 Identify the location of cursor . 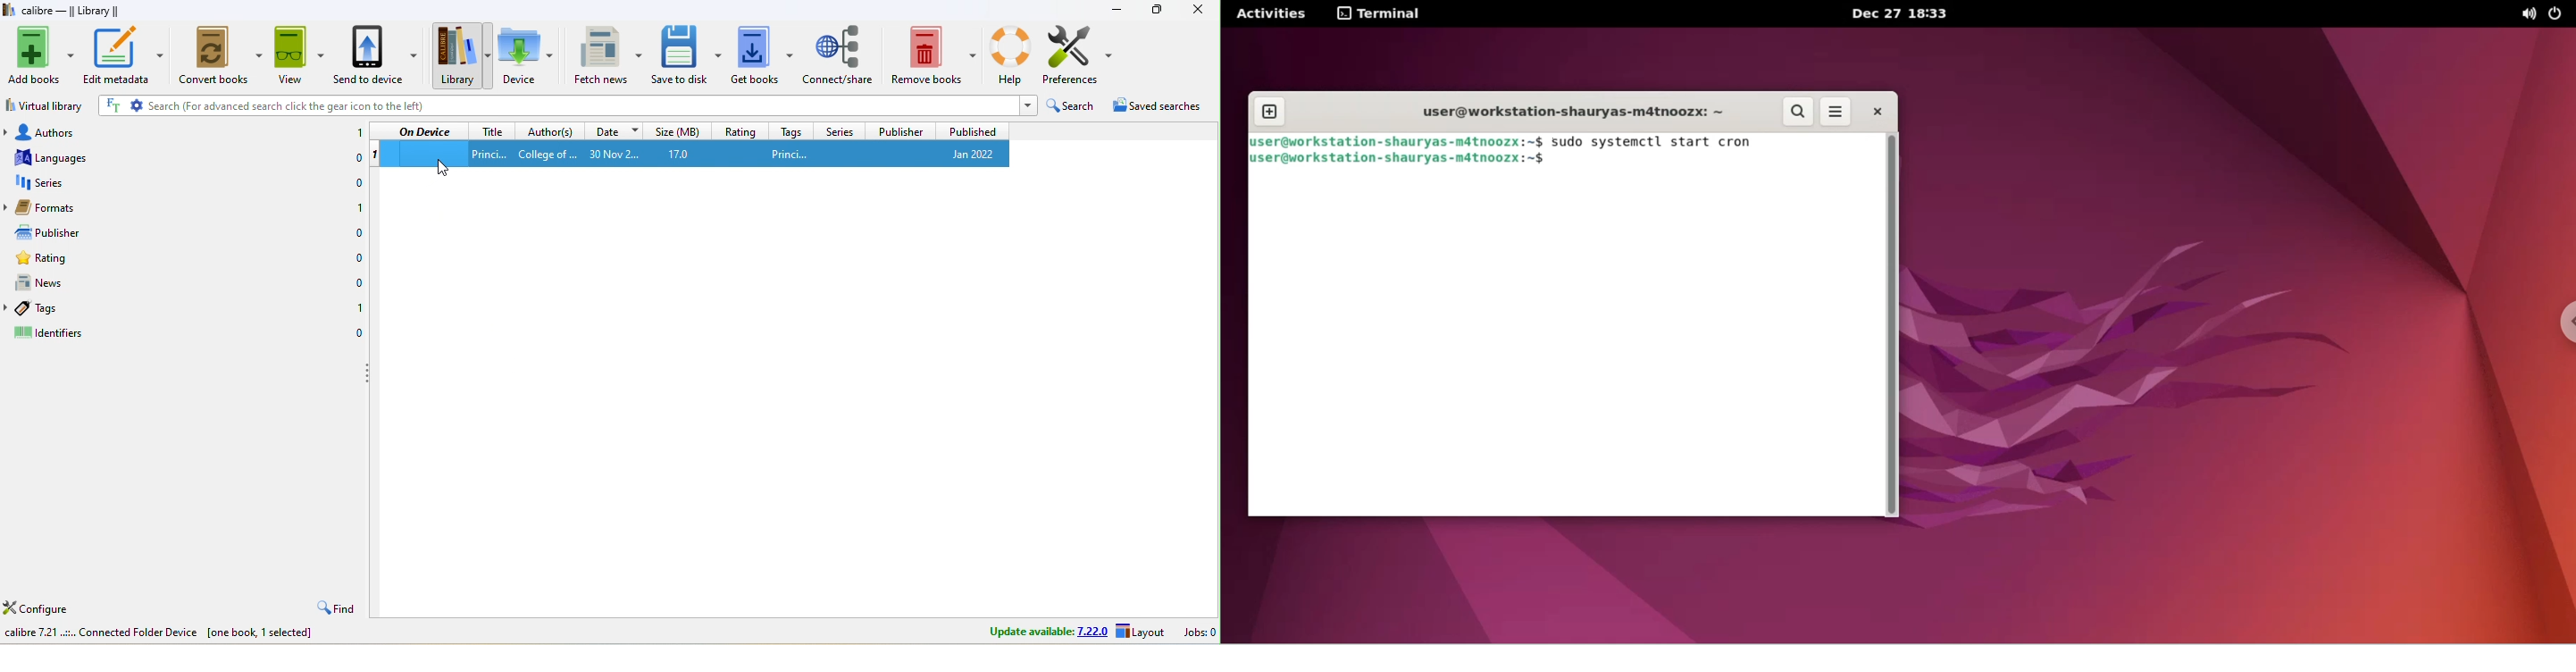
(448, 169).